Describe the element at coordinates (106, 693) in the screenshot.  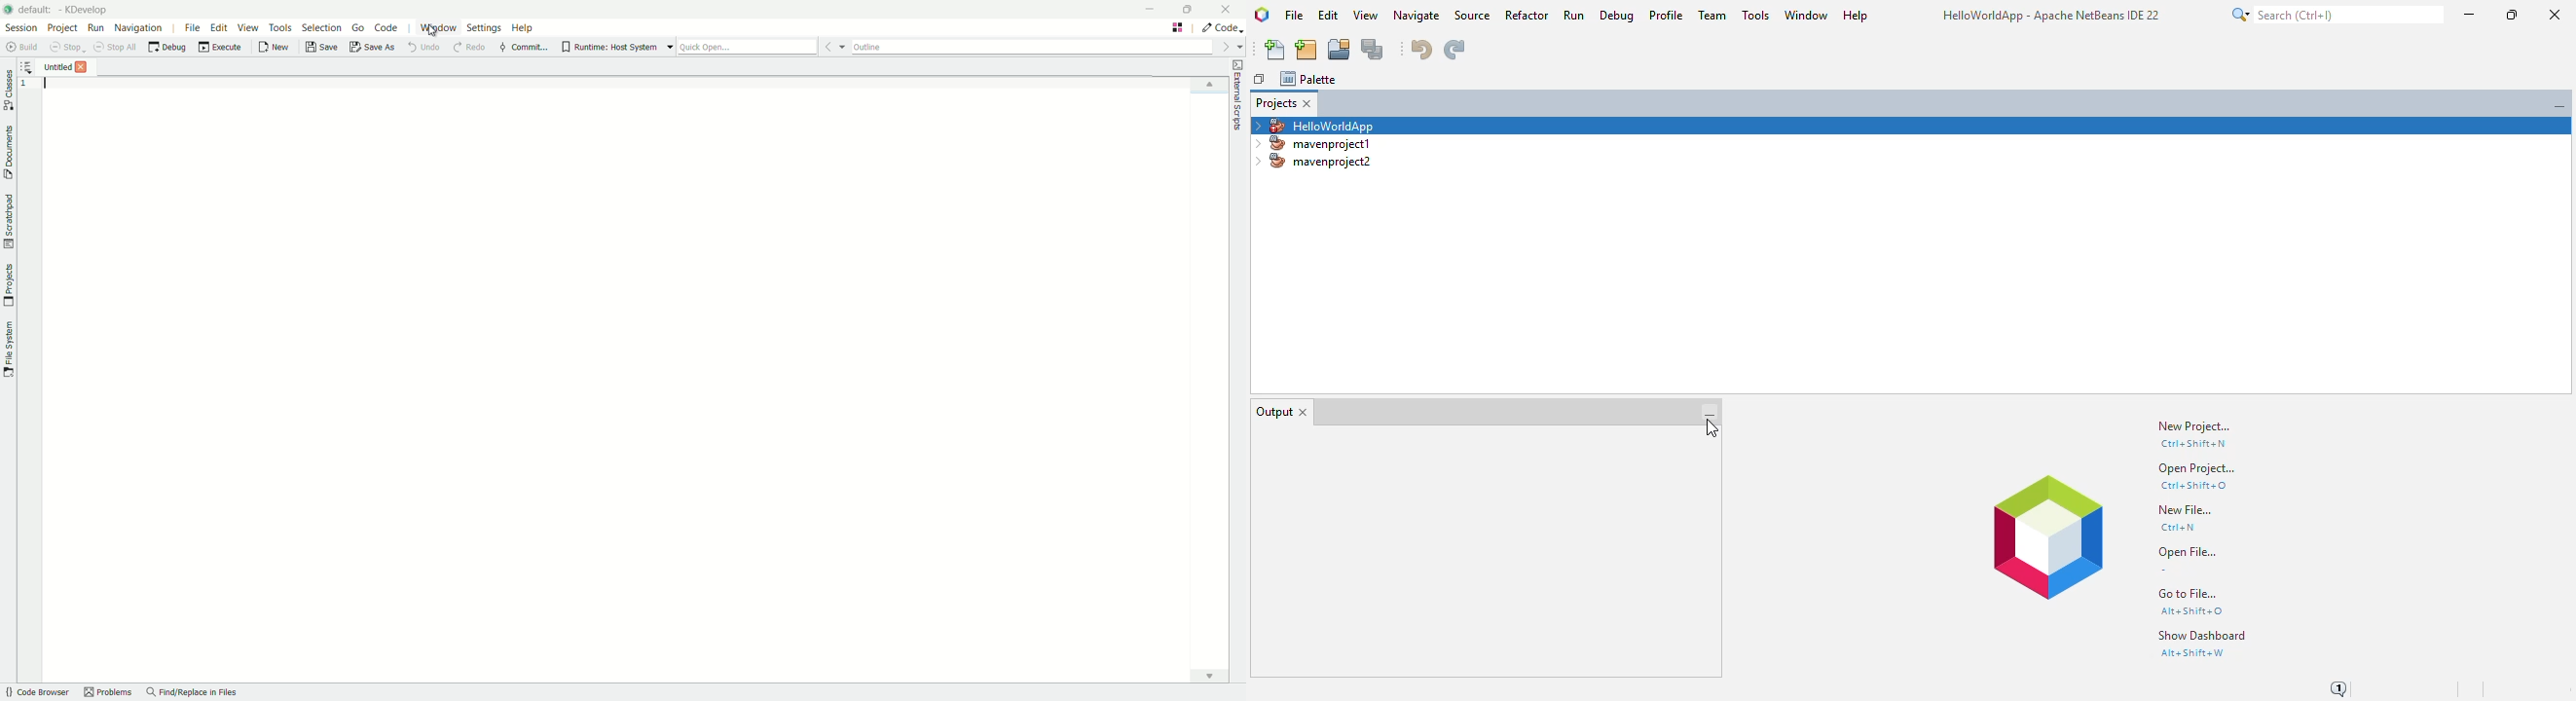
I see `problems` at that location.